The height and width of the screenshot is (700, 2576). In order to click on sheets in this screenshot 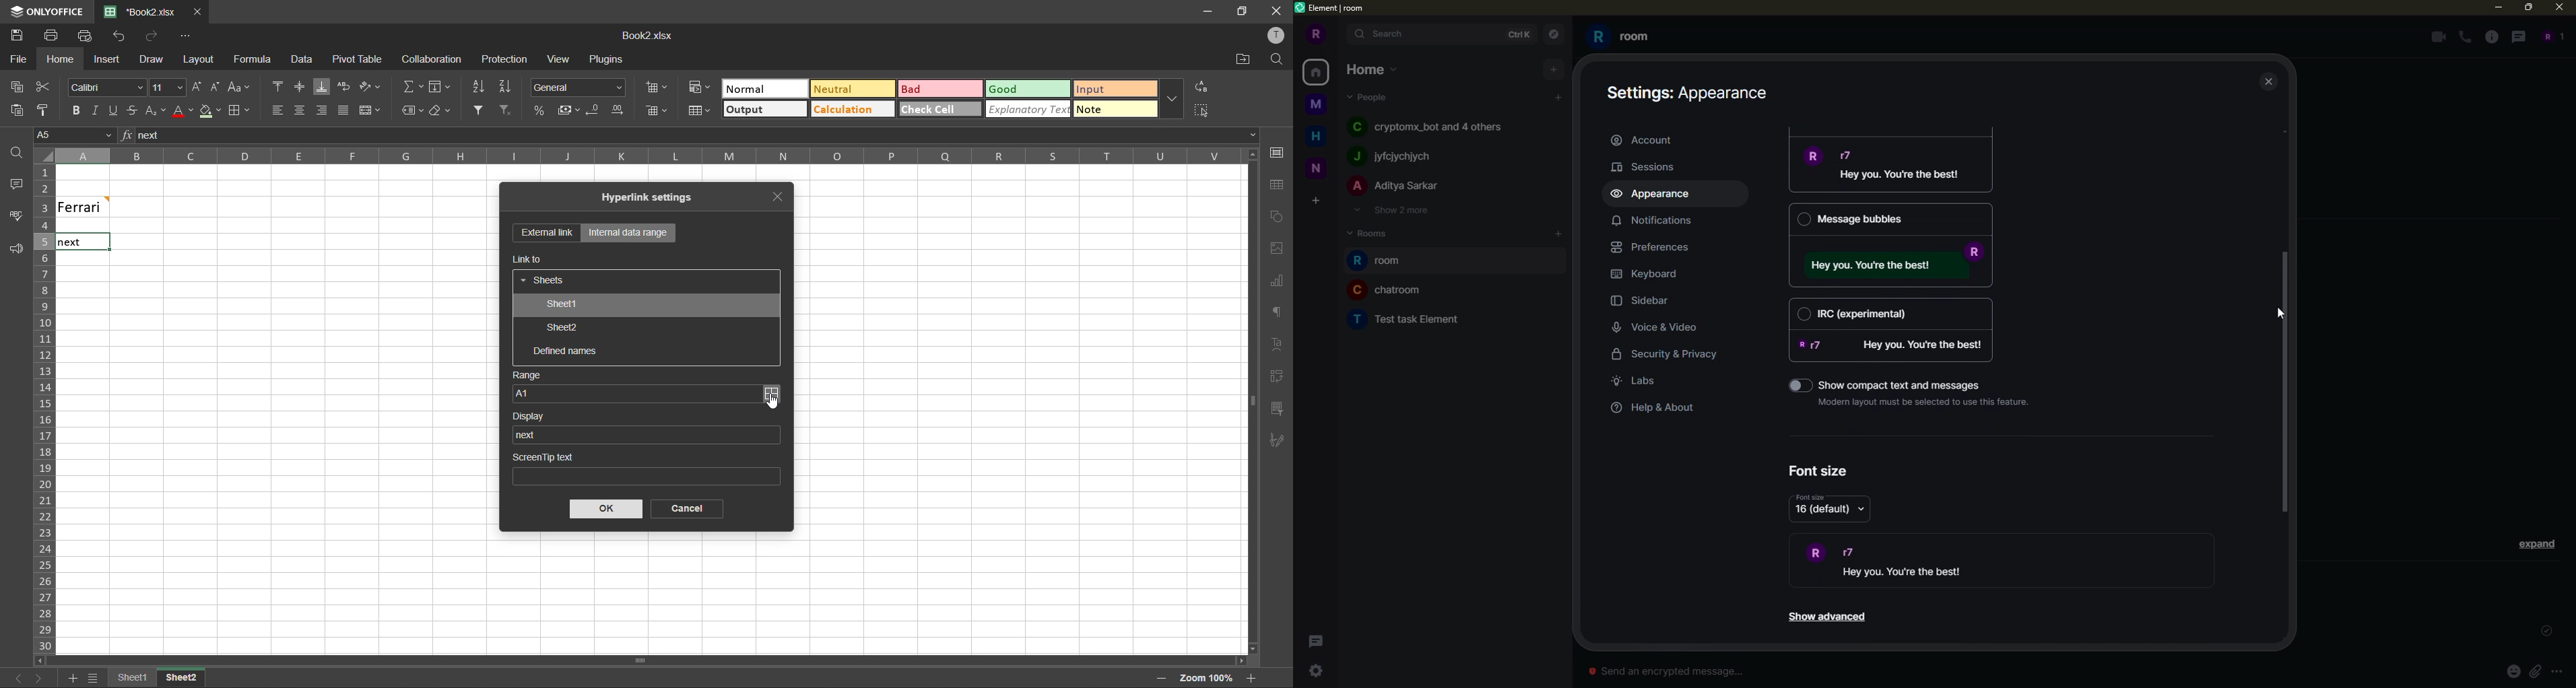, I will do `click(544, 281)`.